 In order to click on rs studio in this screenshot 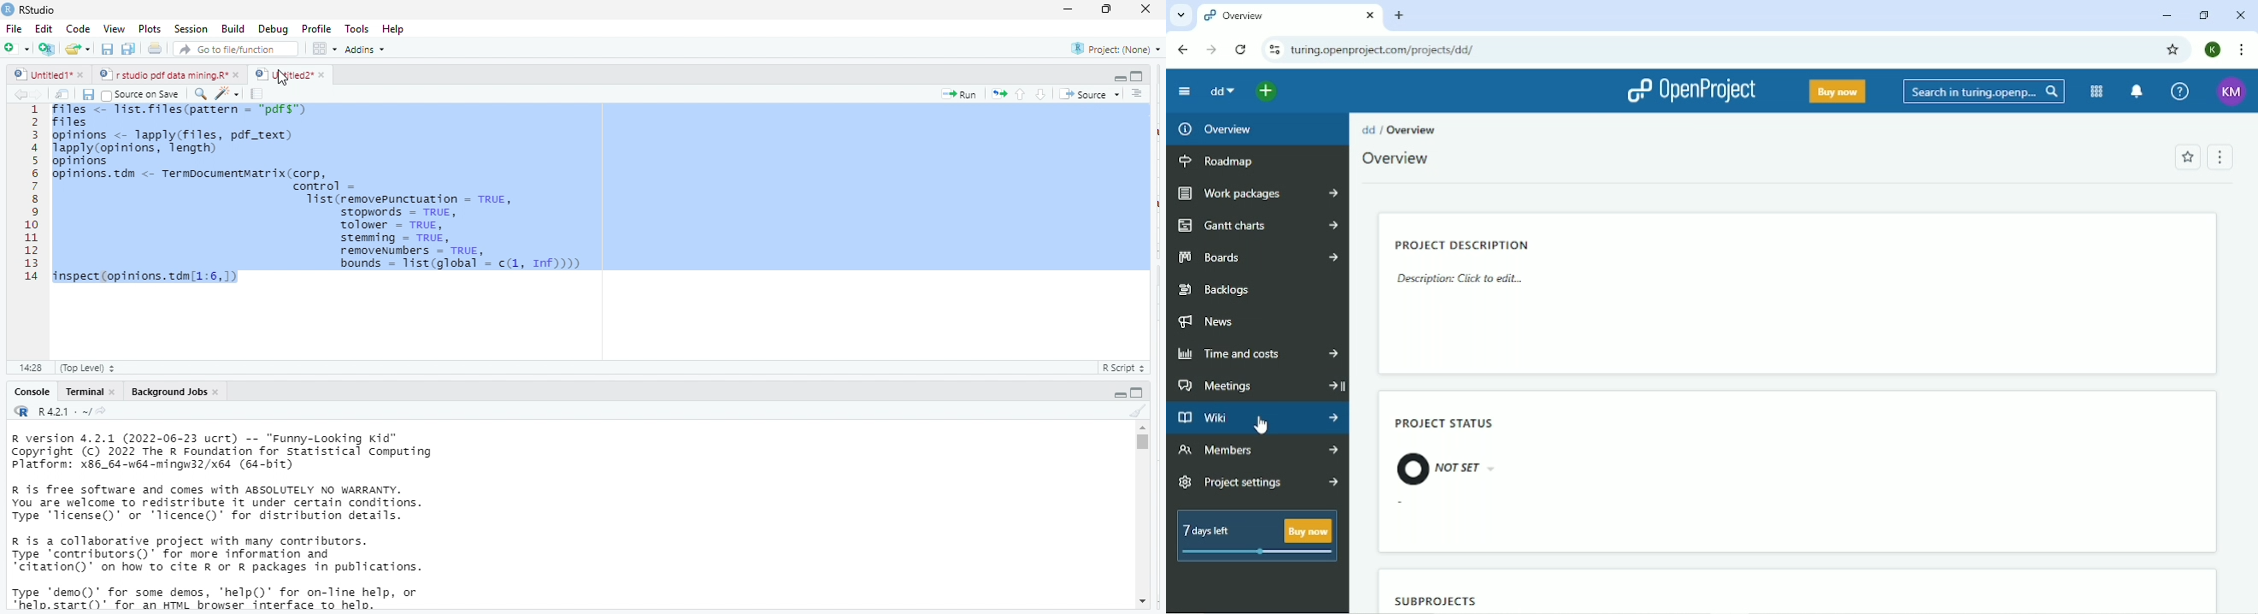, I will do `click(22, 412)`.